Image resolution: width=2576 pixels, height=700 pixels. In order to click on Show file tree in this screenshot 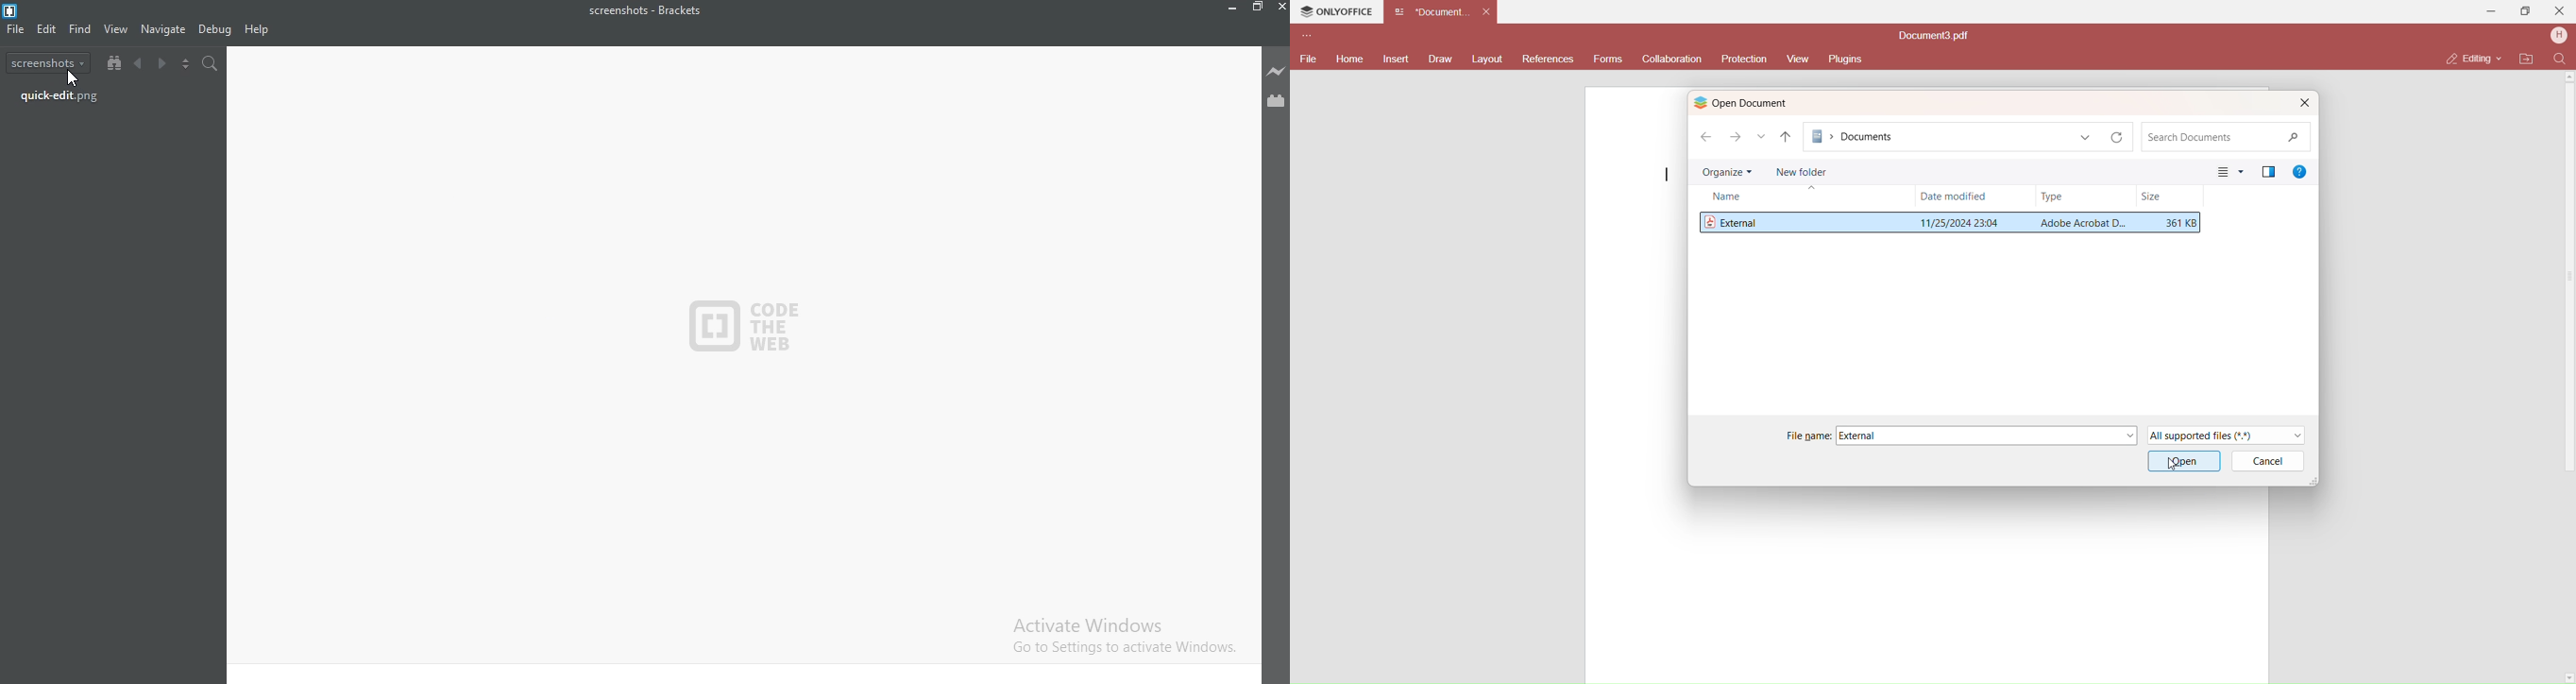, I will do `click(112, 64)`.